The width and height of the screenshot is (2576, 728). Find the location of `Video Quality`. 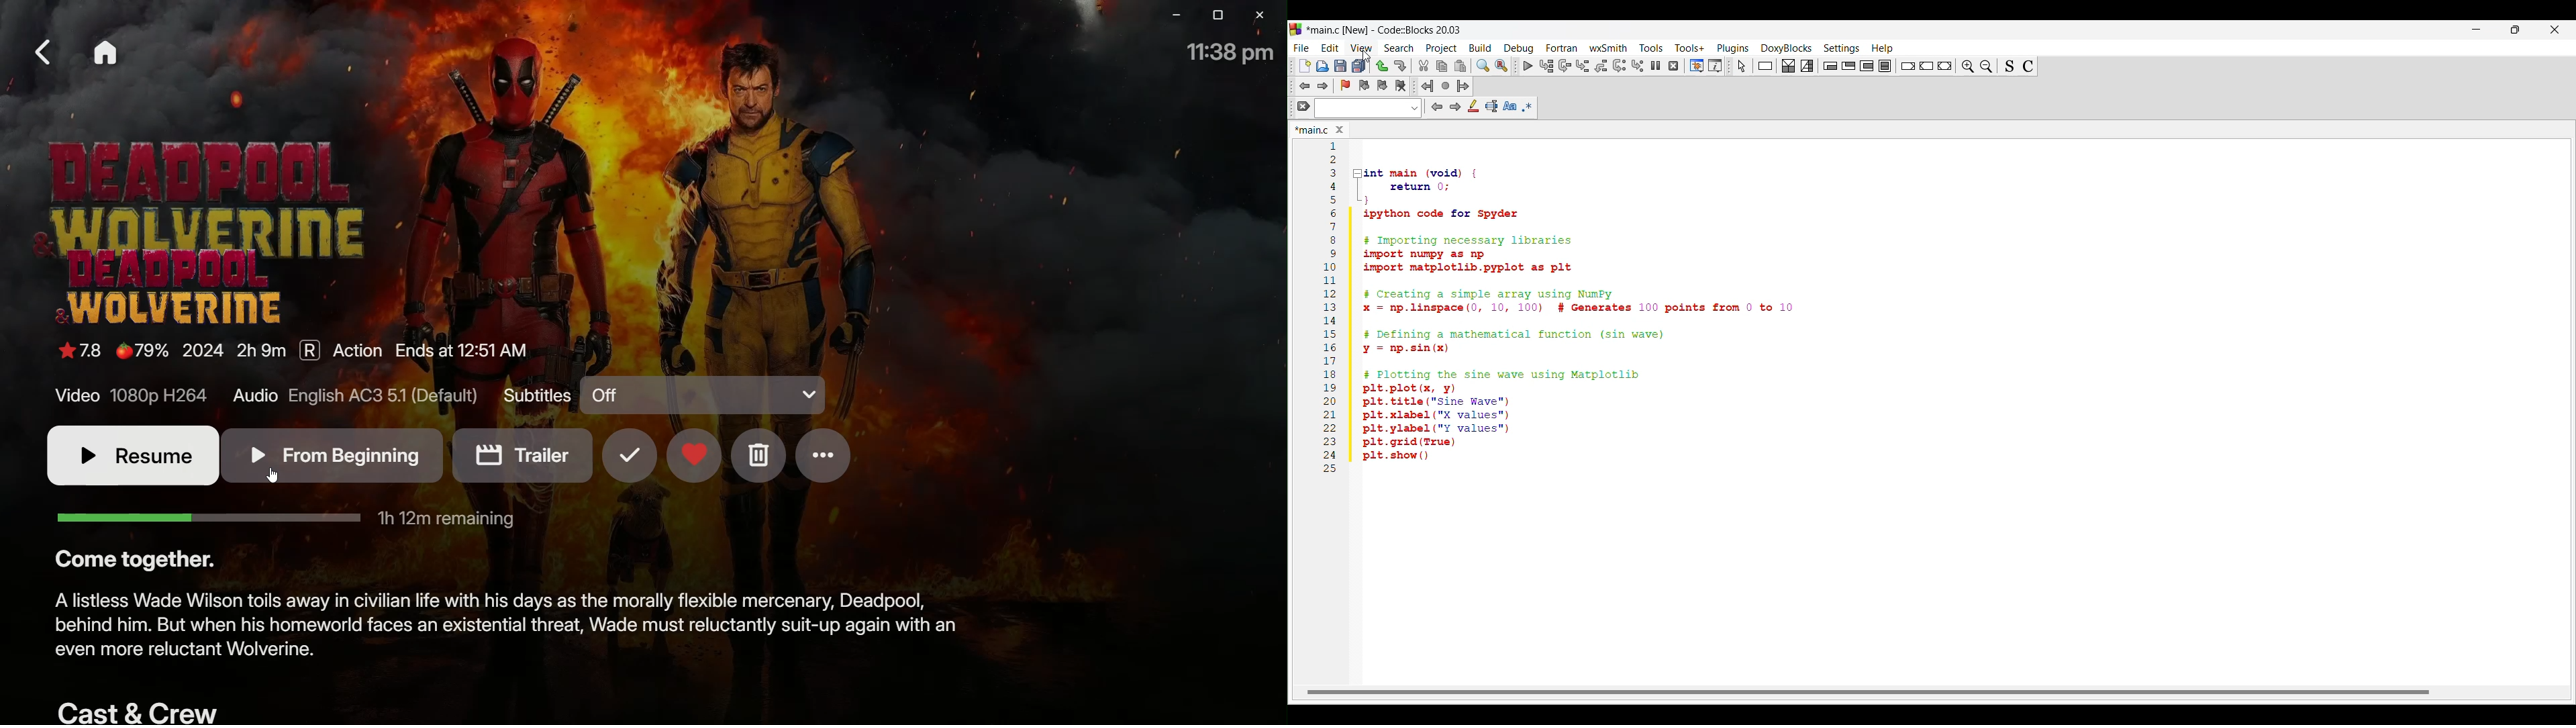

Video Quality is located at coordinates (130, 395).